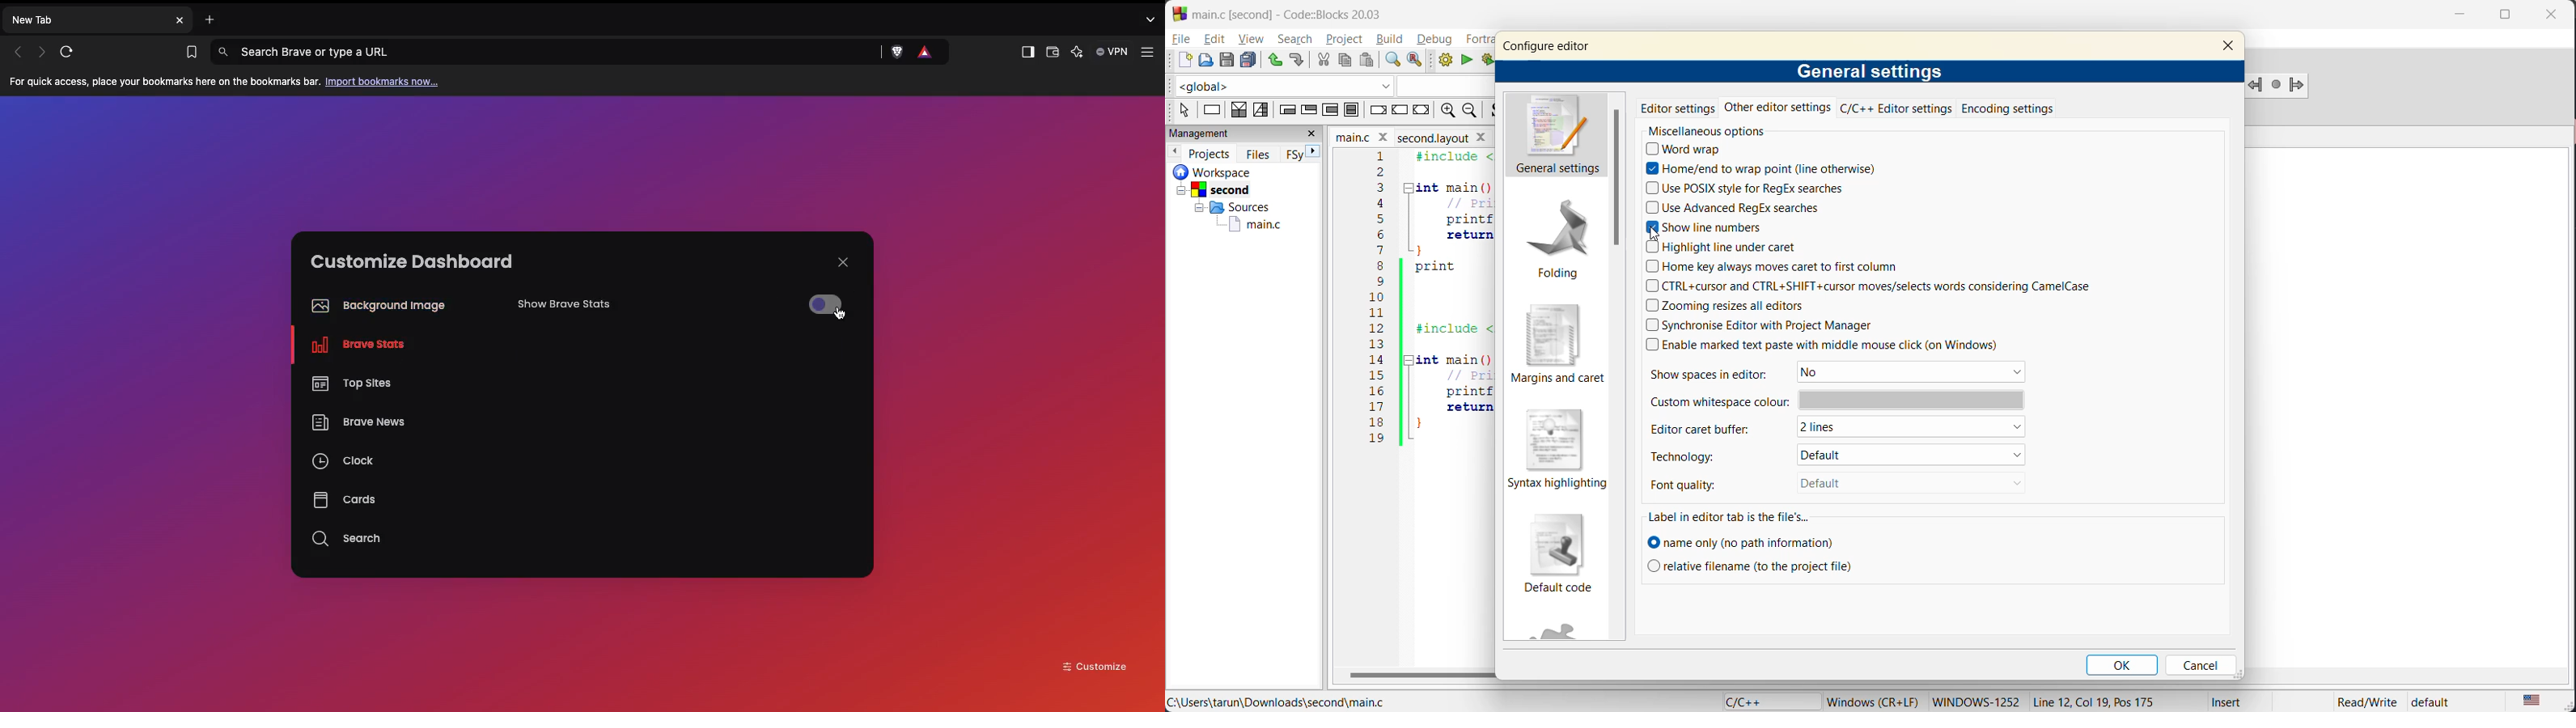 The image size is (2576, 728). I want to click on default, so click(2440, 702).